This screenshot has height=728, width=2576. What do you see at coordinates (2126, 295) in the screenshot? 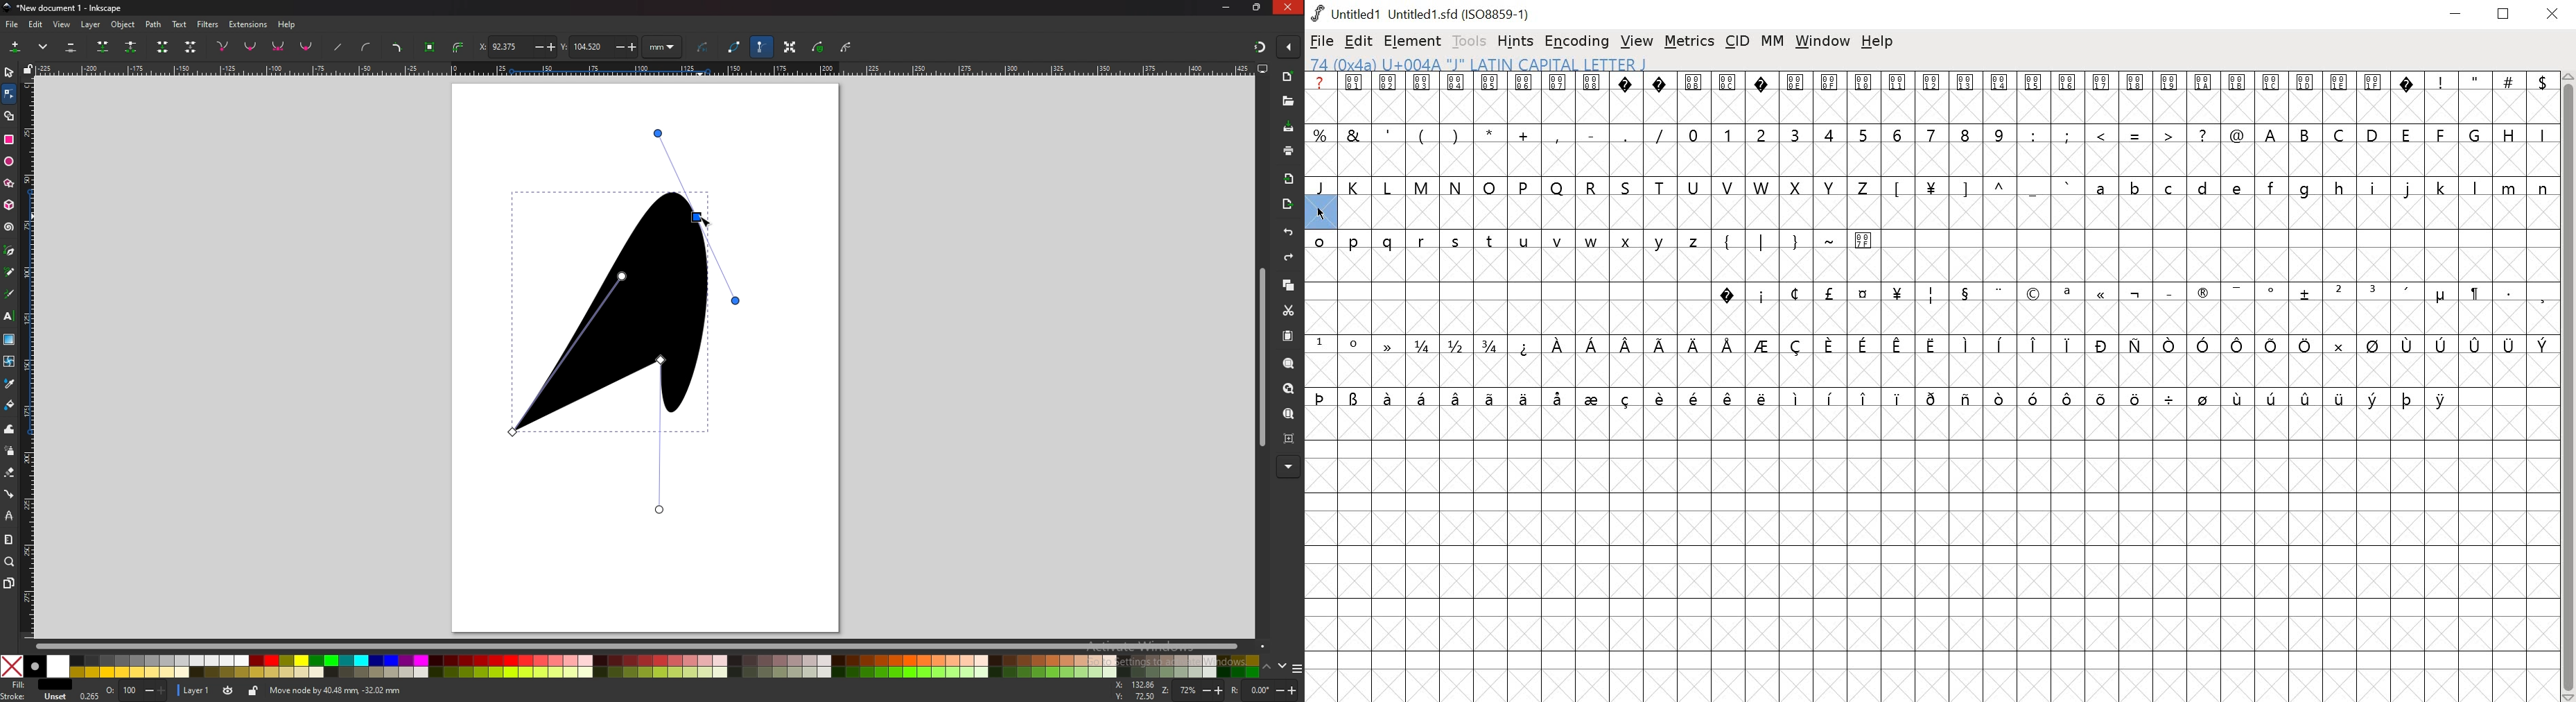
I see `symbols` at bounding box center [2126, 295].